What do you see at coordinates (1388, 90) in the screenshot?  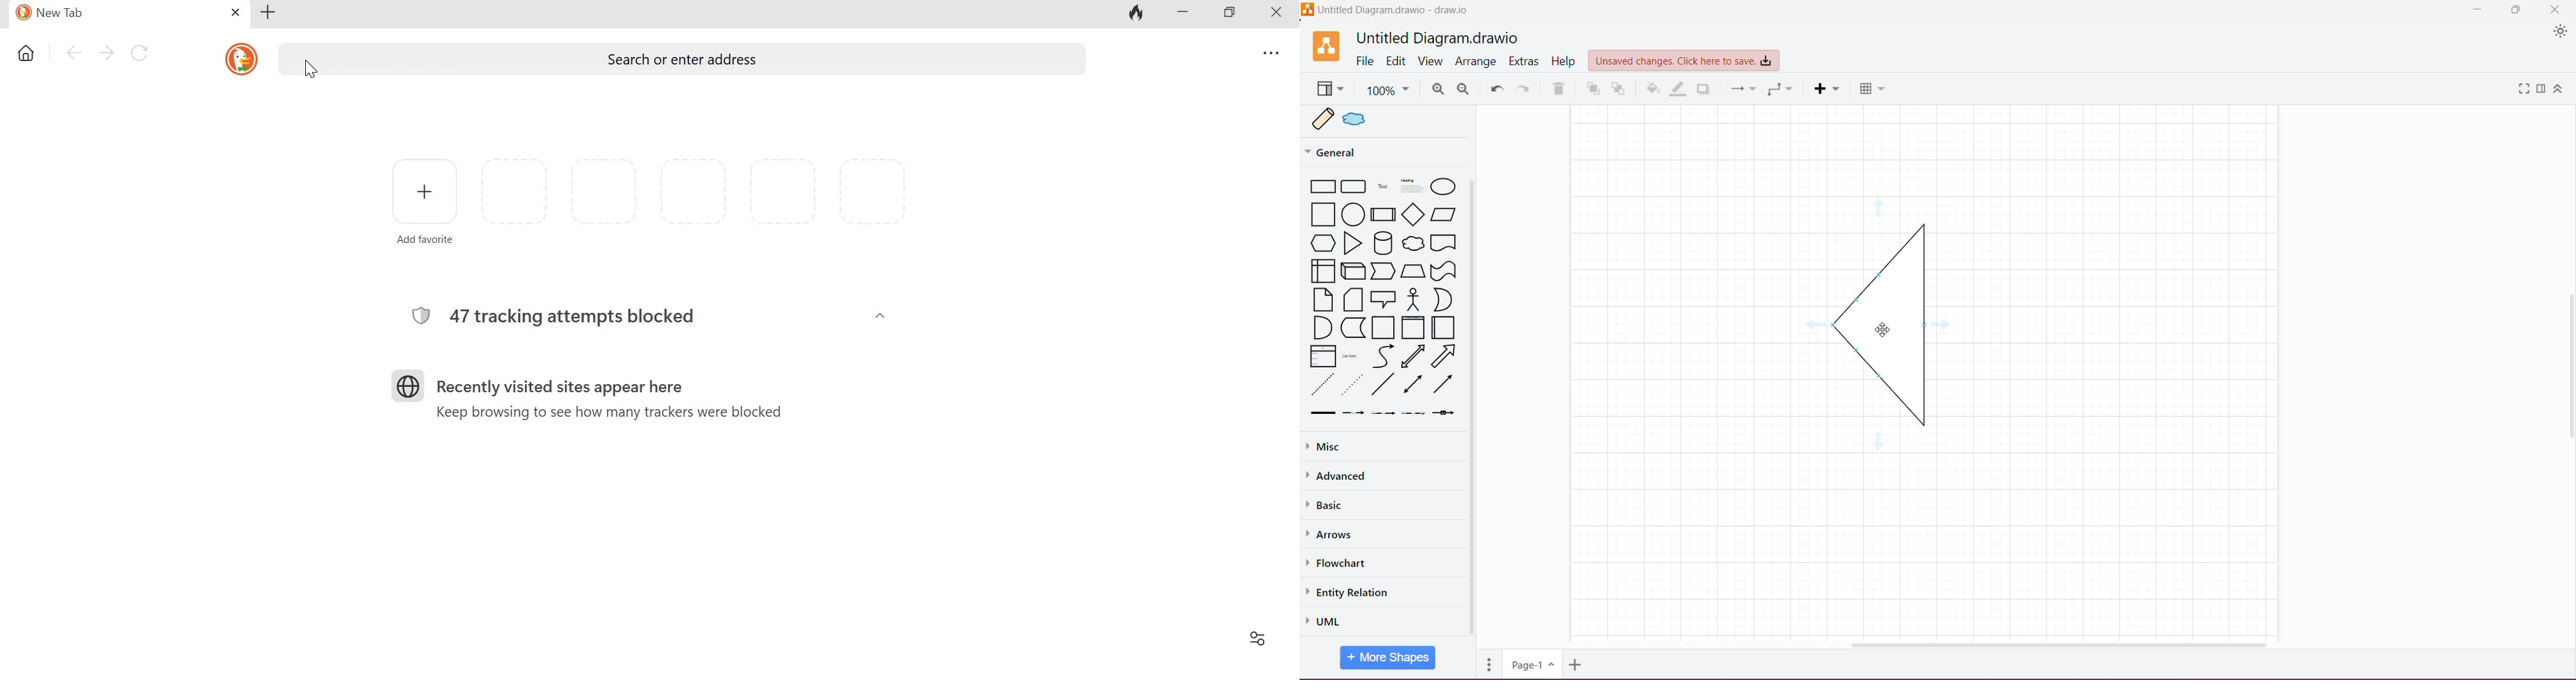 I see `100%` at bounding box center [1388, 90].